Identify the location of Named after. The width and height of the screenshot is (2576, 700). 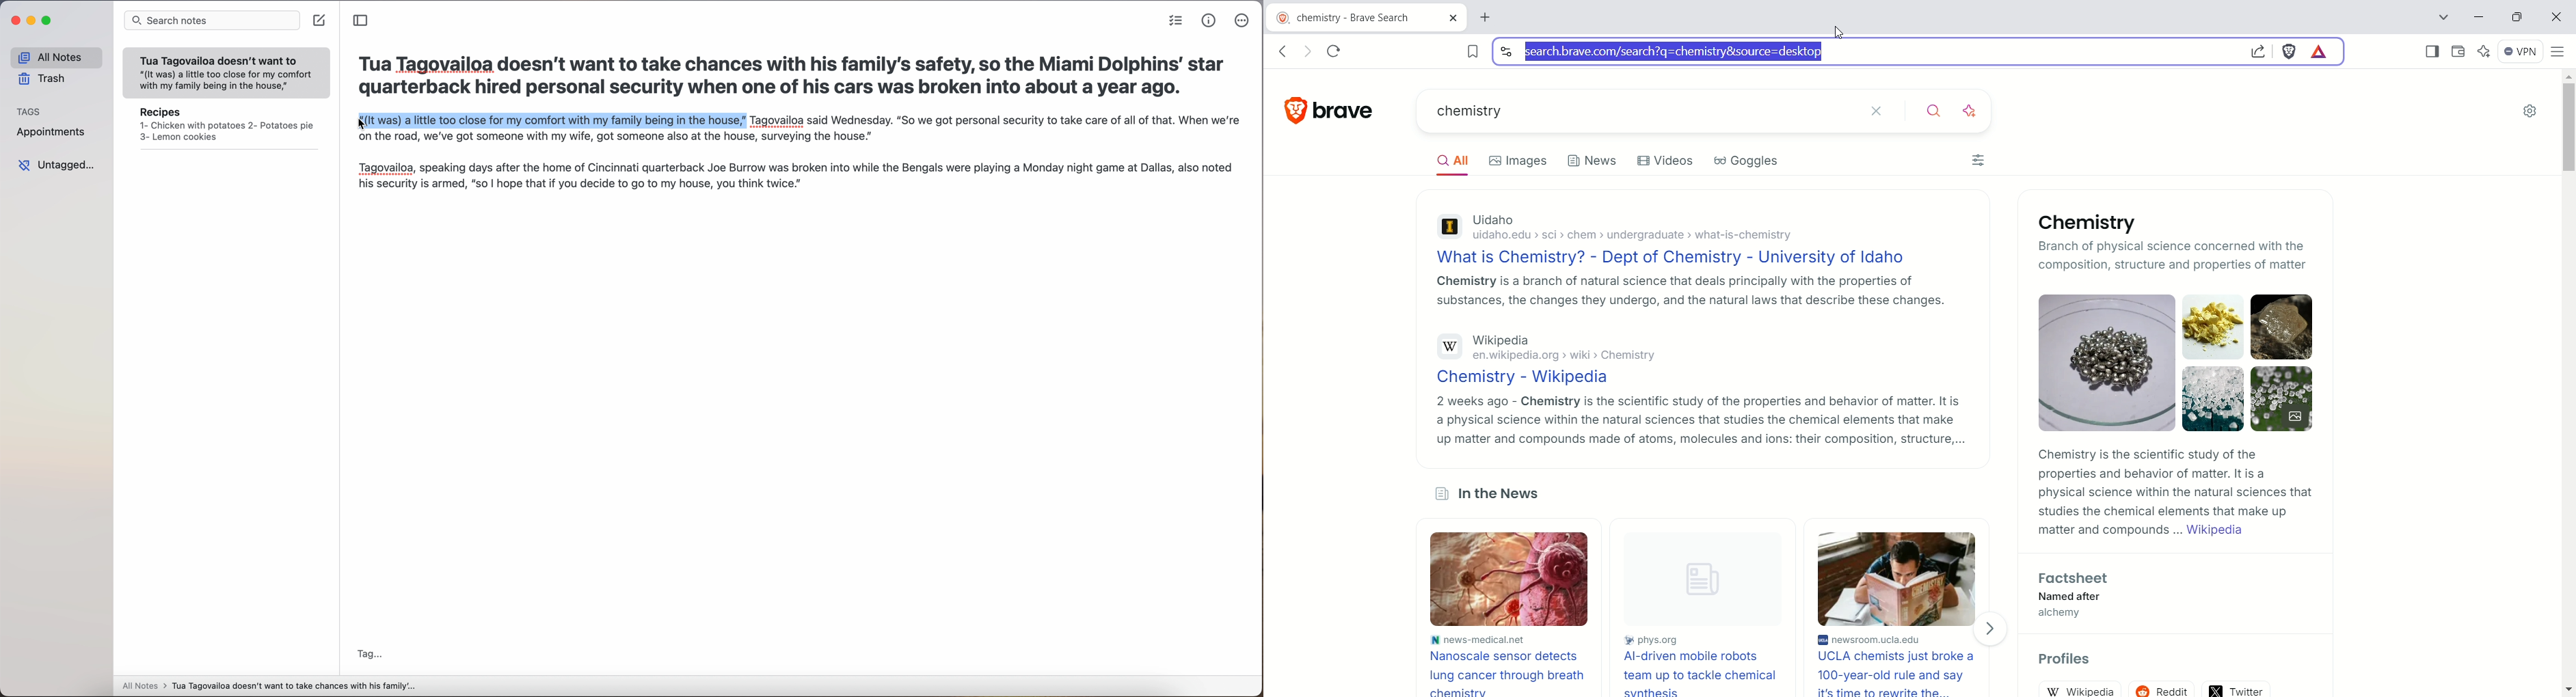
(2081, 597).